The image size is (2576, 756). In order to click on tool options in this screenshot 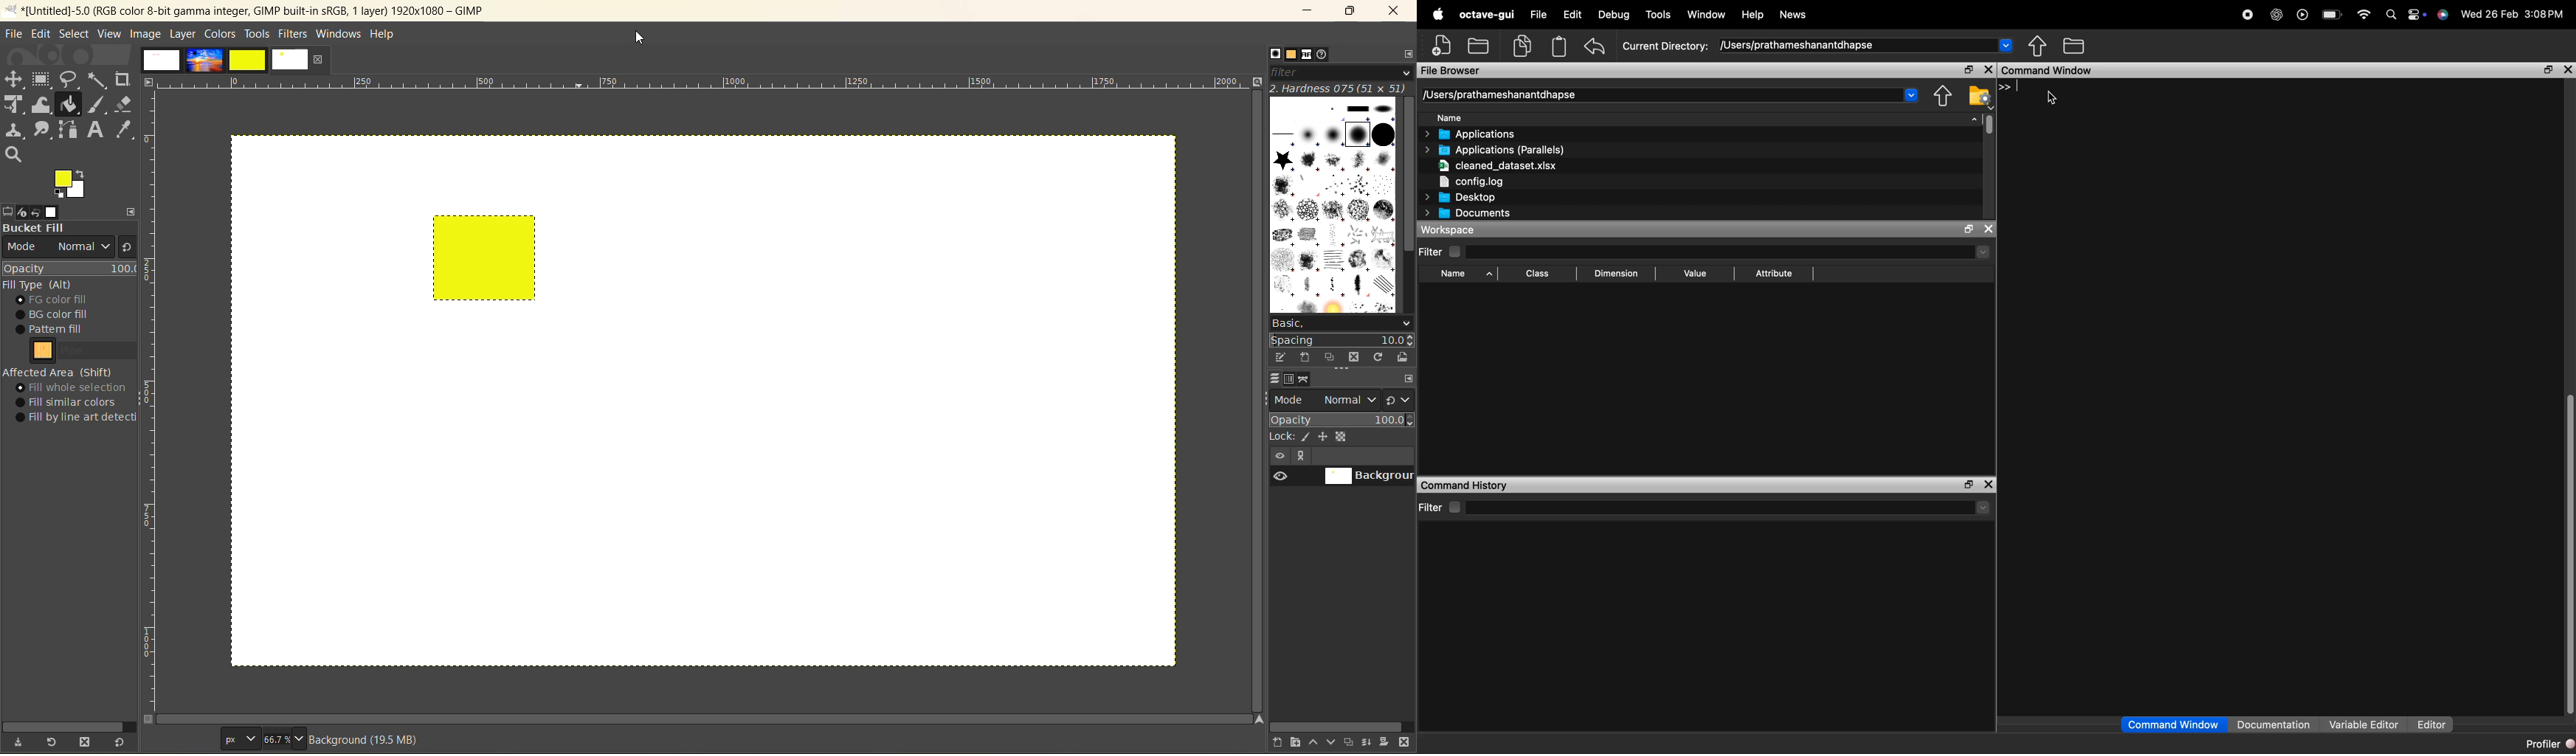, I will do `click(9, 211)`.